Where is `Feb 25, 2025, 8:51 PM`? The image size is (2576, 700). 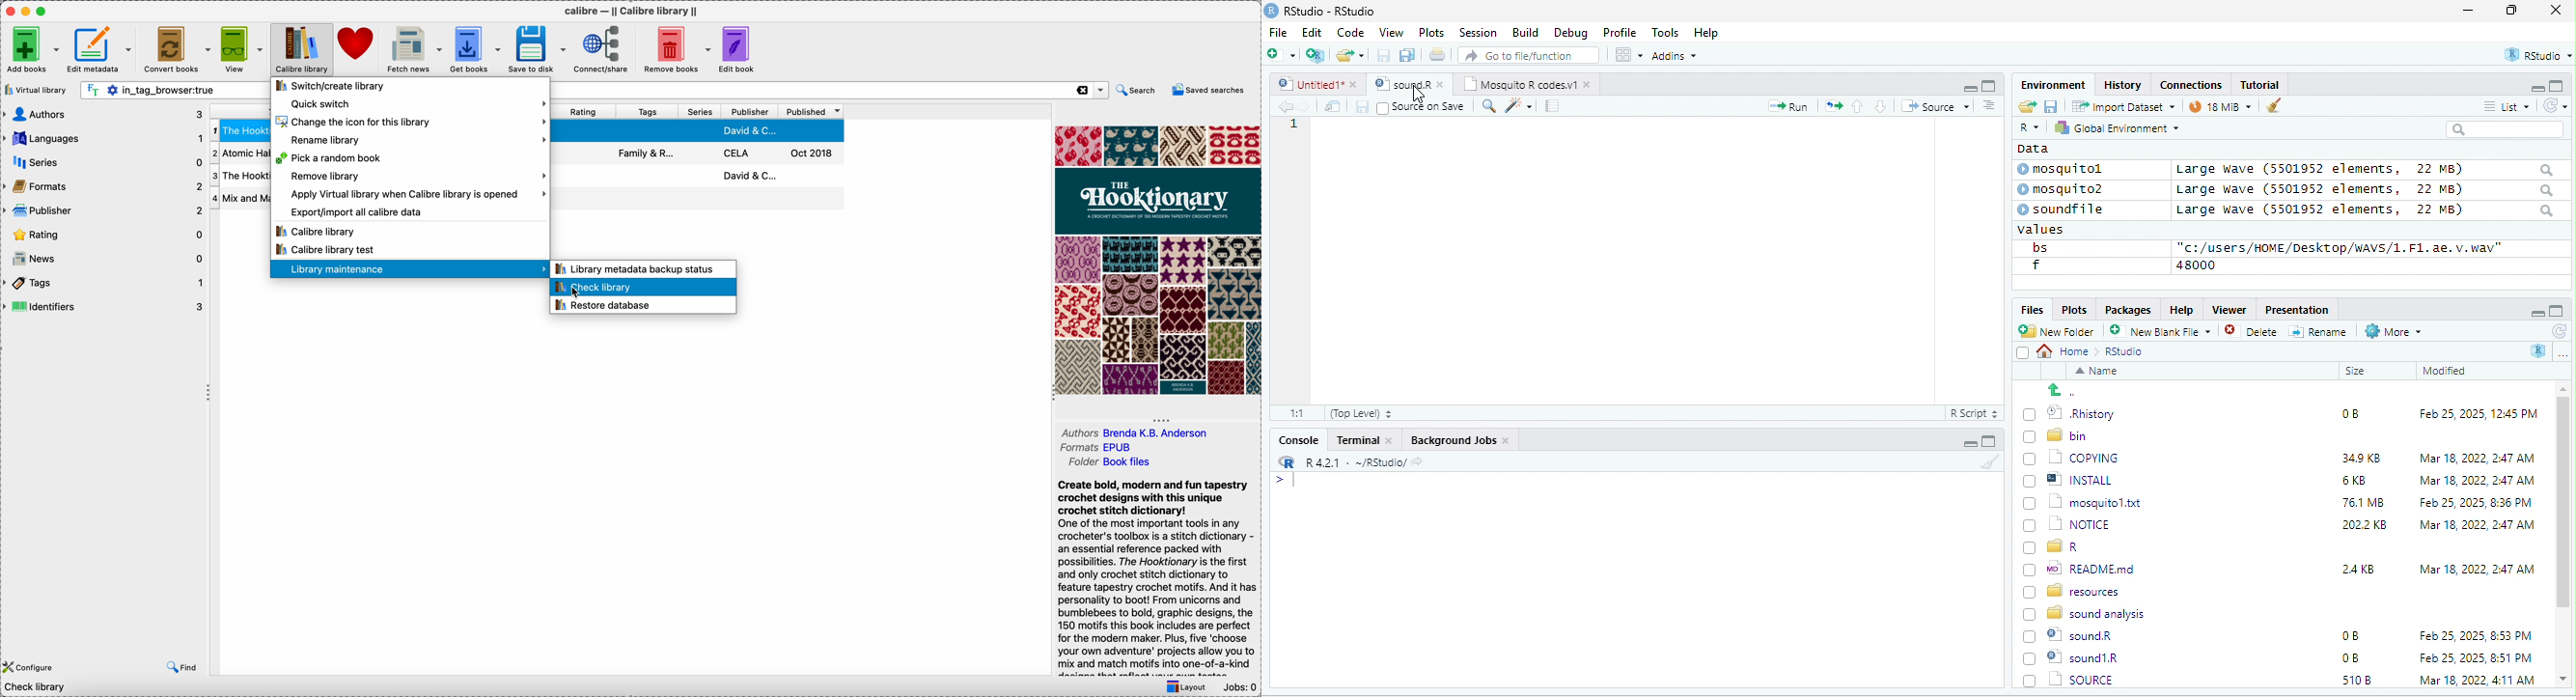
Feb 25, 2025, 8:51 PM is located at coordinates (2477, 636).